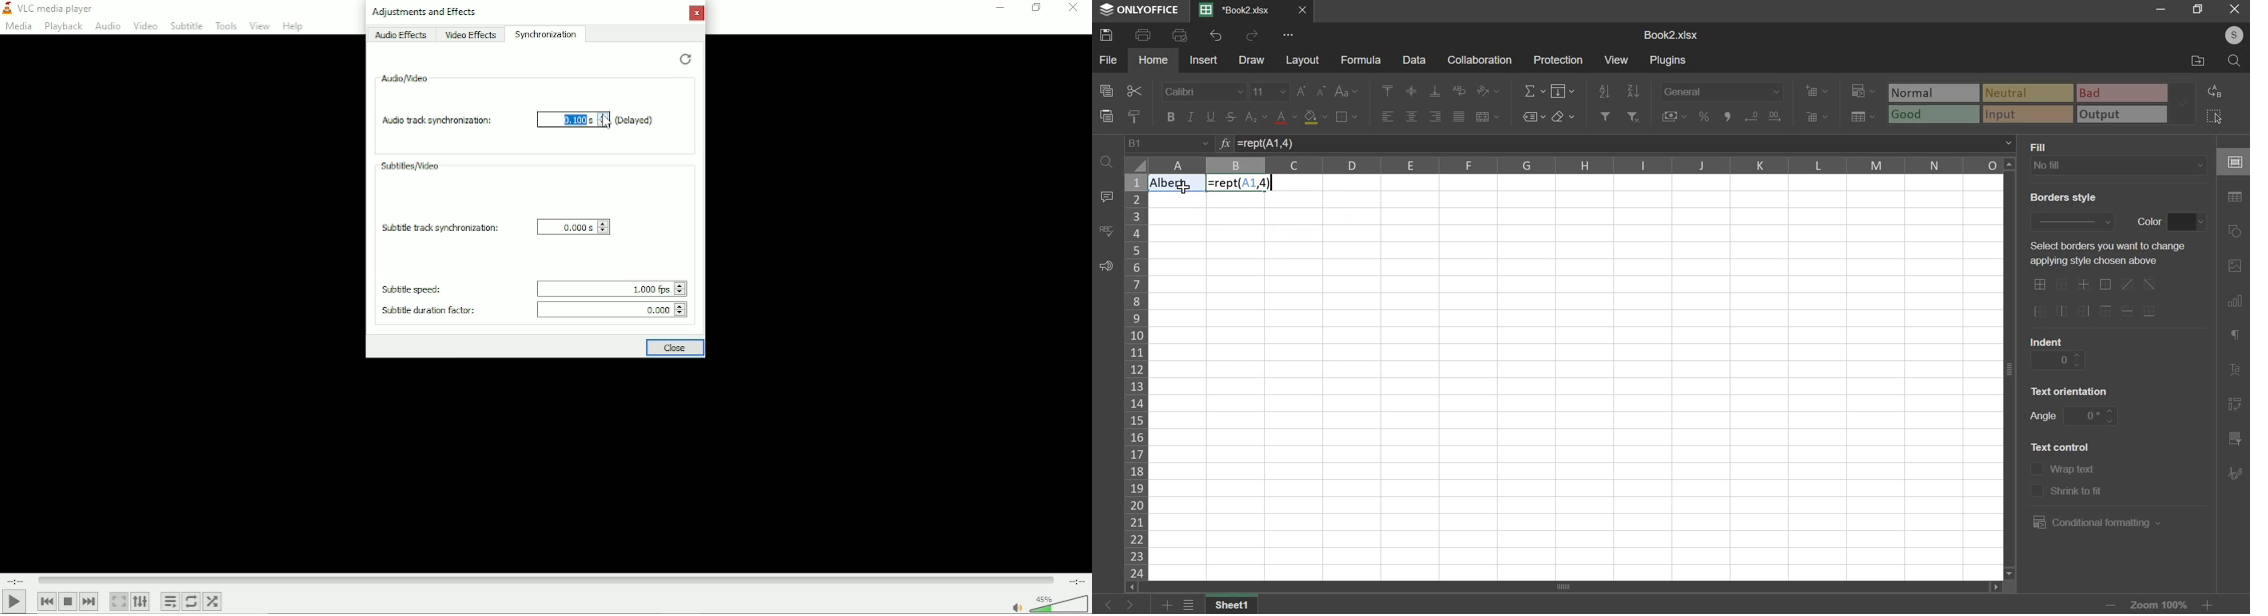 The height and width of the screenshot is (616, 2268). Describe the element at coordinates (1533, 116) in the screenshot. I see `named ranges` at that location.